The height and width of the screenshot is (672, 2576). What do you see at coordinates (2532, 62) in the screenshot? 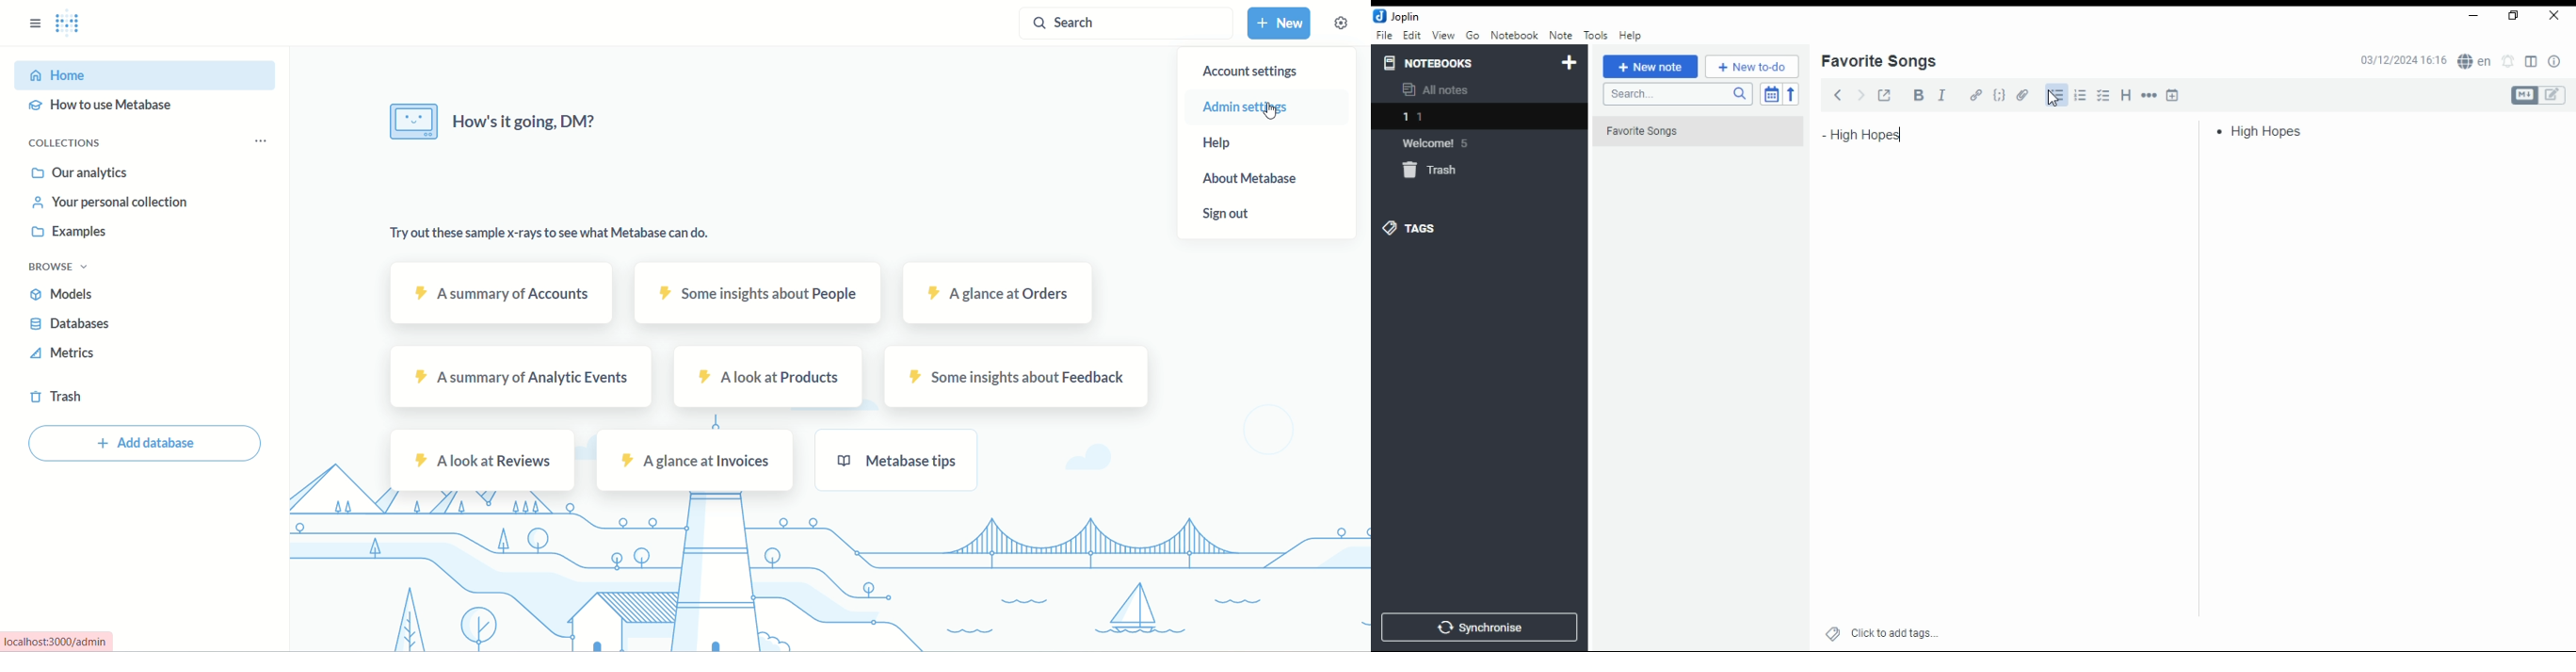
I see `toggle layout` at bounding box center [2532, 62].